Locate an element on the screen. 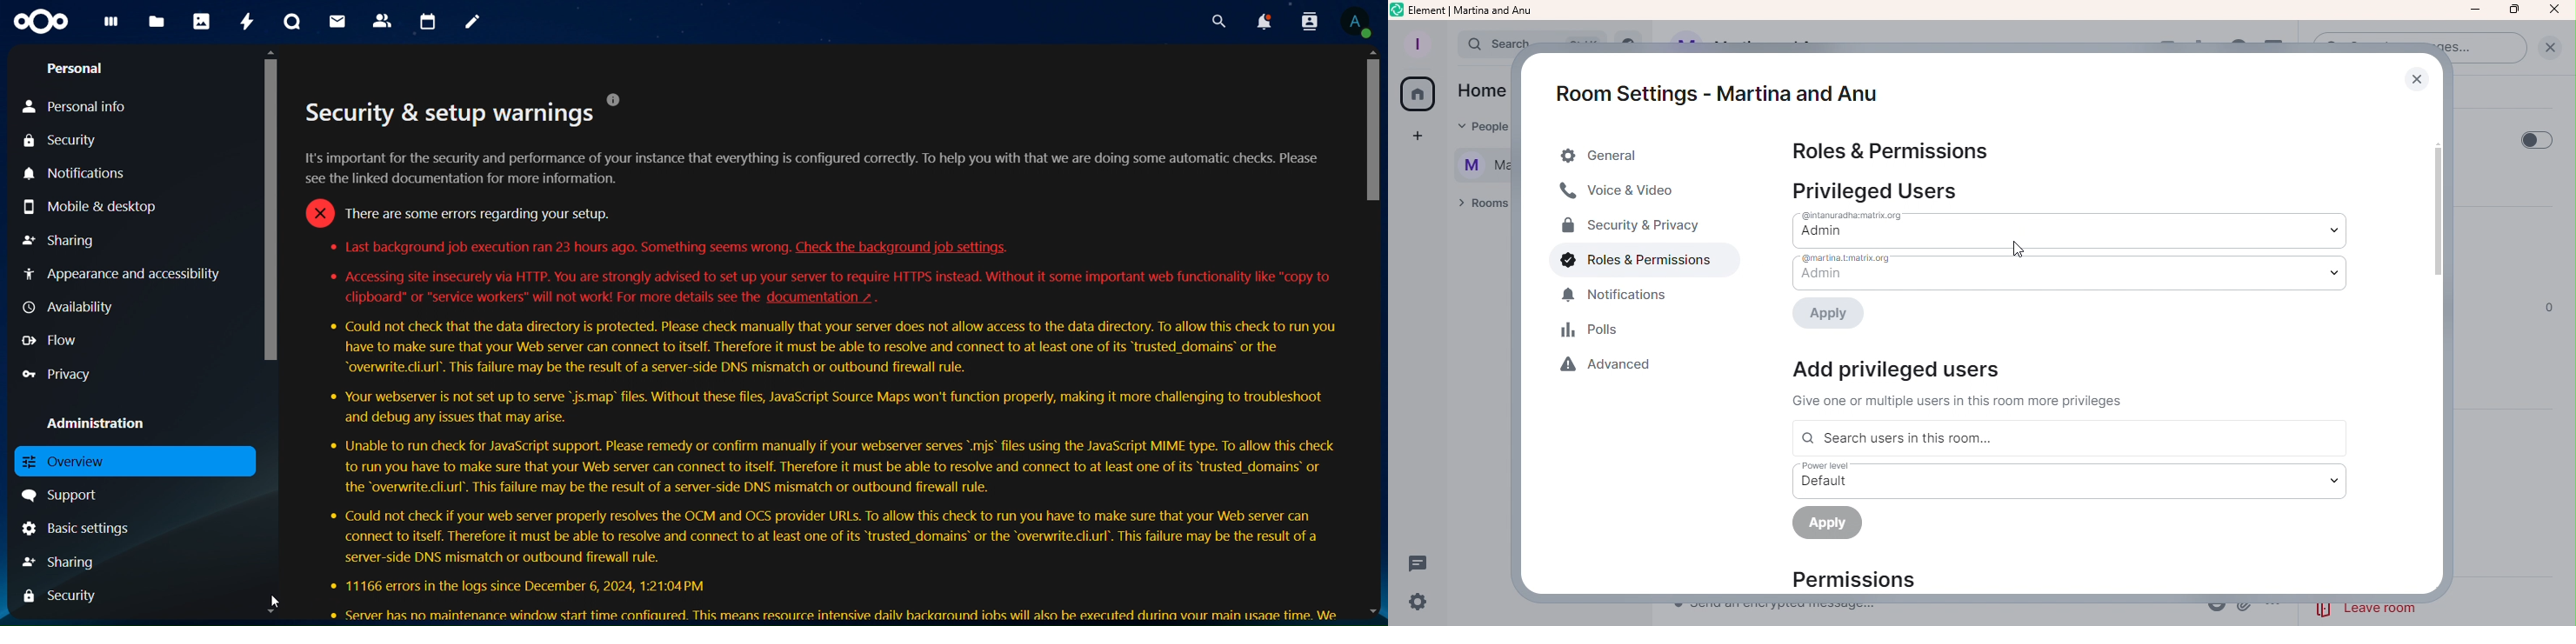  Settings is located at coordinates (1420, 602).